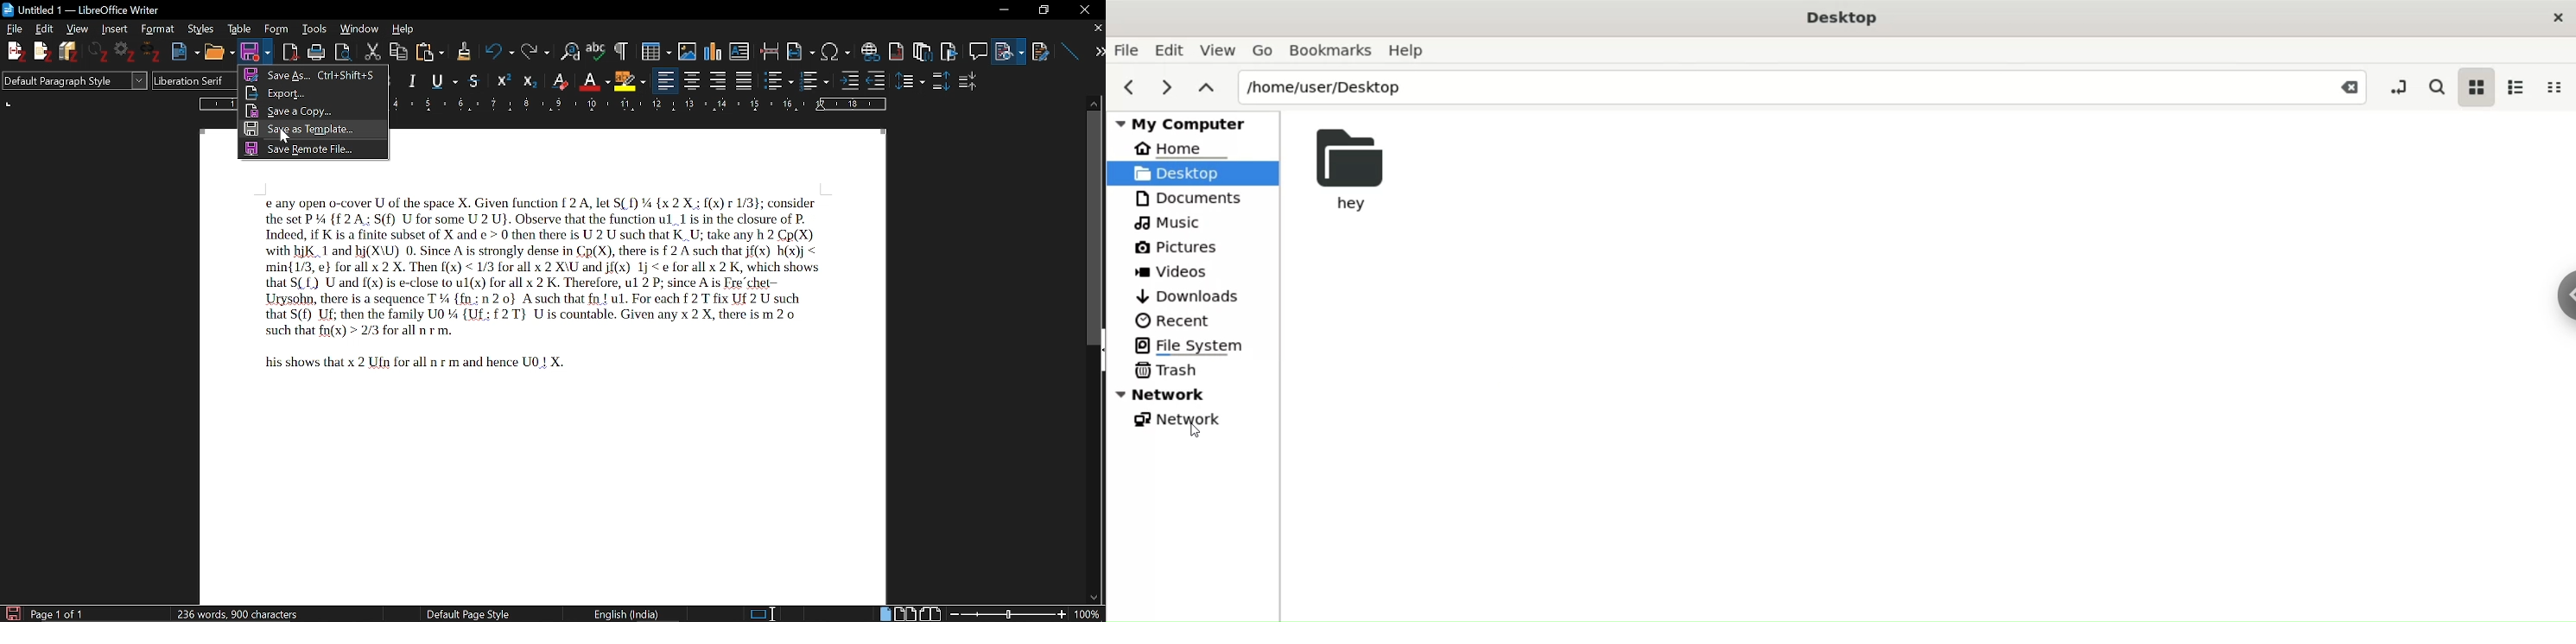 The height and width of the screenshot is (644, 2576). Describe the element at coordinates (2476, 89) in the screenshot. I see `icon view` at that location.